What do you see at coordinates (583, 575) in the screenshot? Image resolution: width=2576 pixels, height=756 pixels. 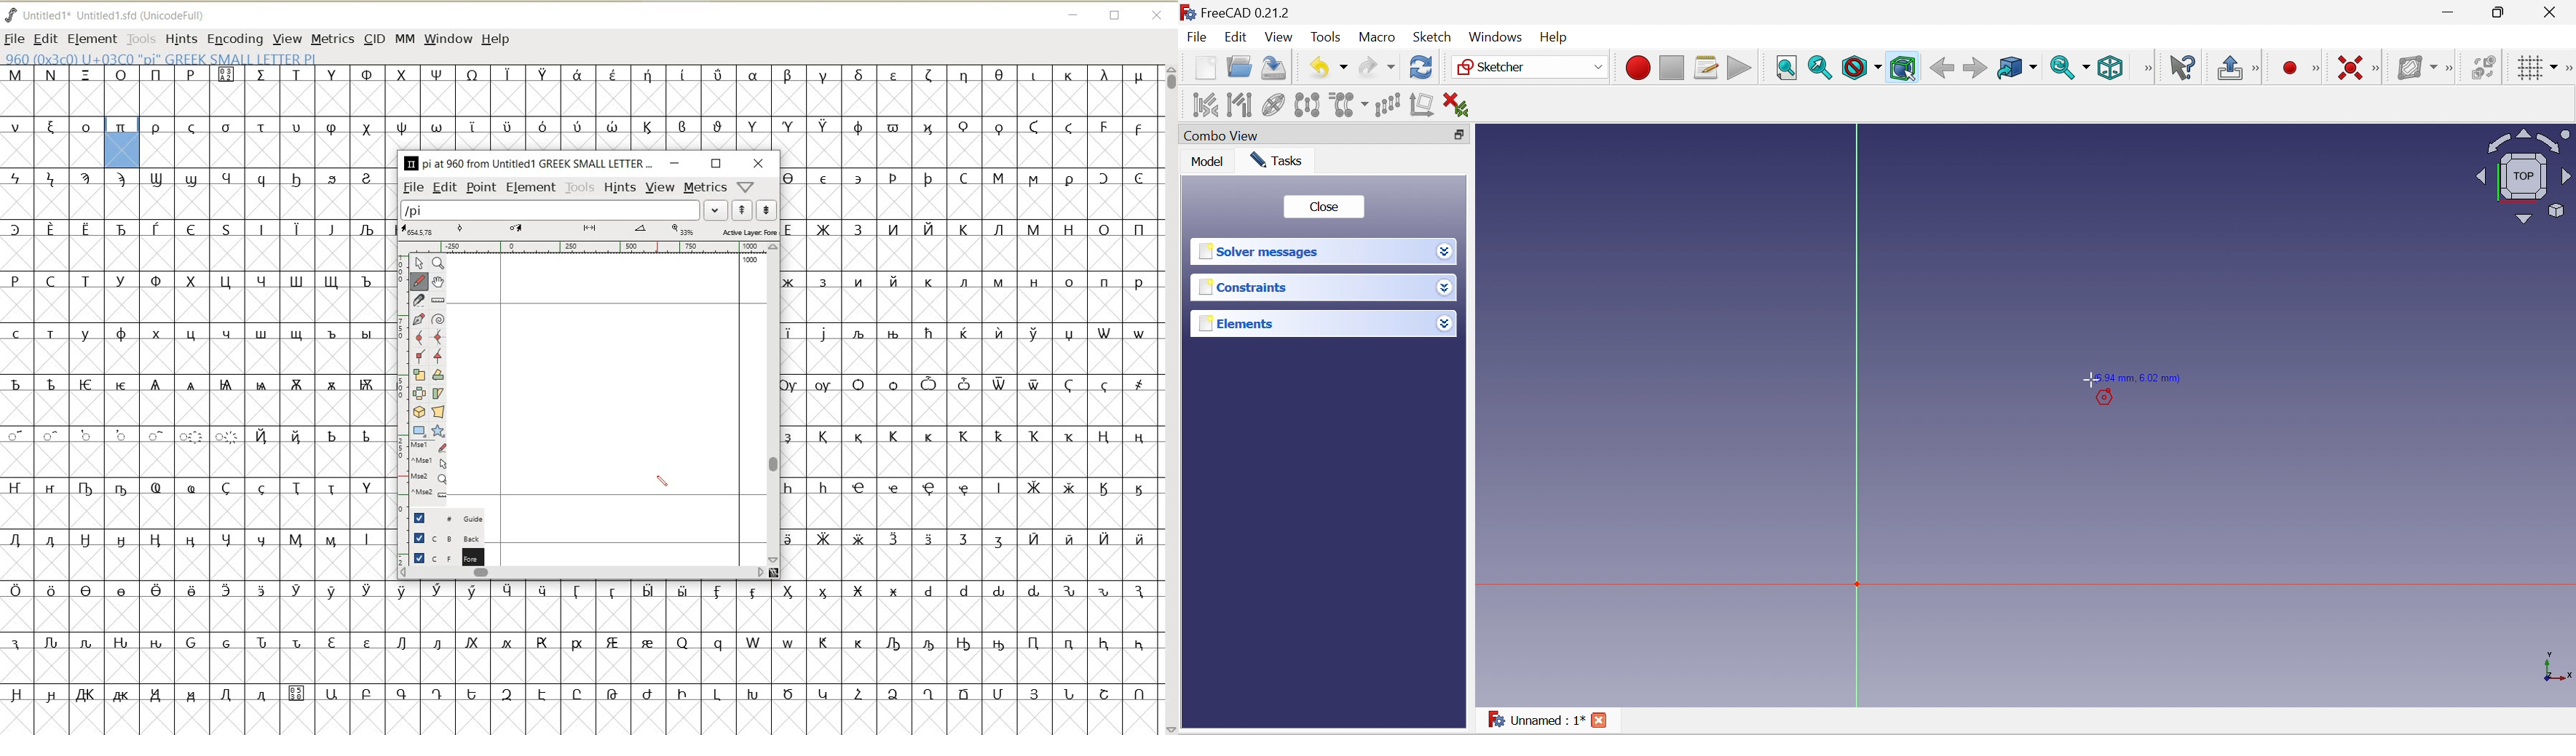 I see `SCROLLBAR` at bounding box center [583, 575].